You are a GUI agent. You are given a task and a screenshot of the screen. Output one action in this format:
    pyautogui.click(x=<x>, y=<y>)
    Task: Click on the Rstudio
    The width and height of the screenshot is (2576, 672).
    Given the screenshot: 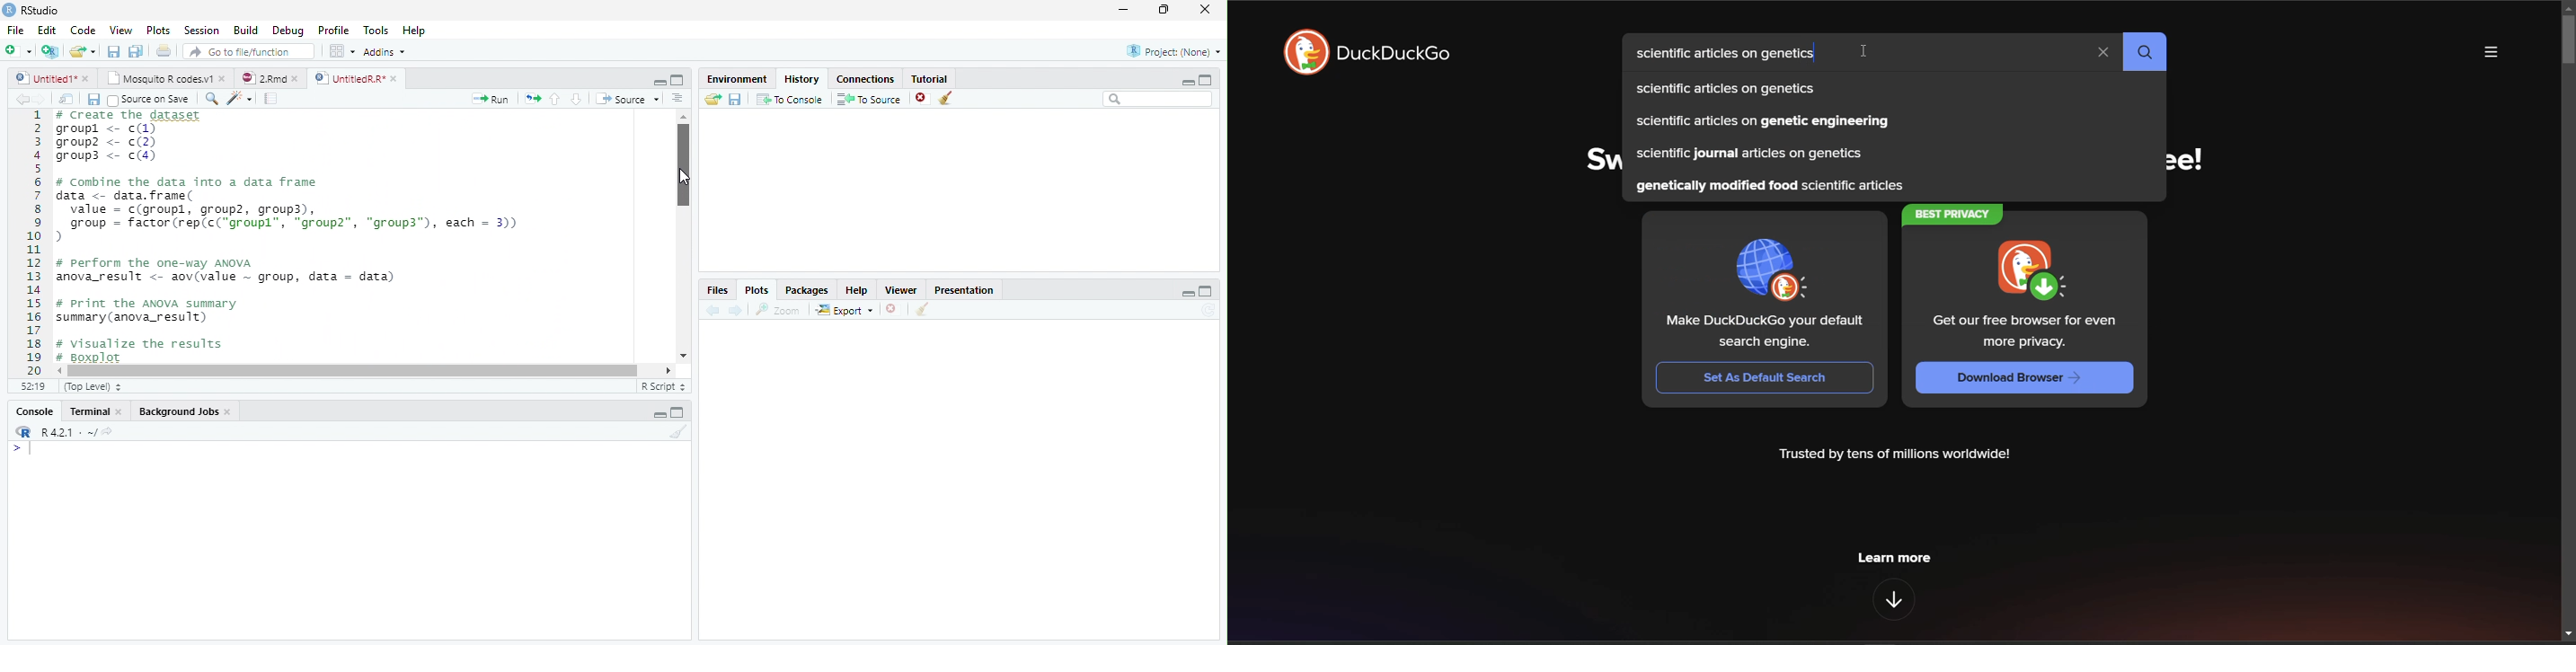 What is the action you would take?
    pyautogui.click(x=30, y=8)
    